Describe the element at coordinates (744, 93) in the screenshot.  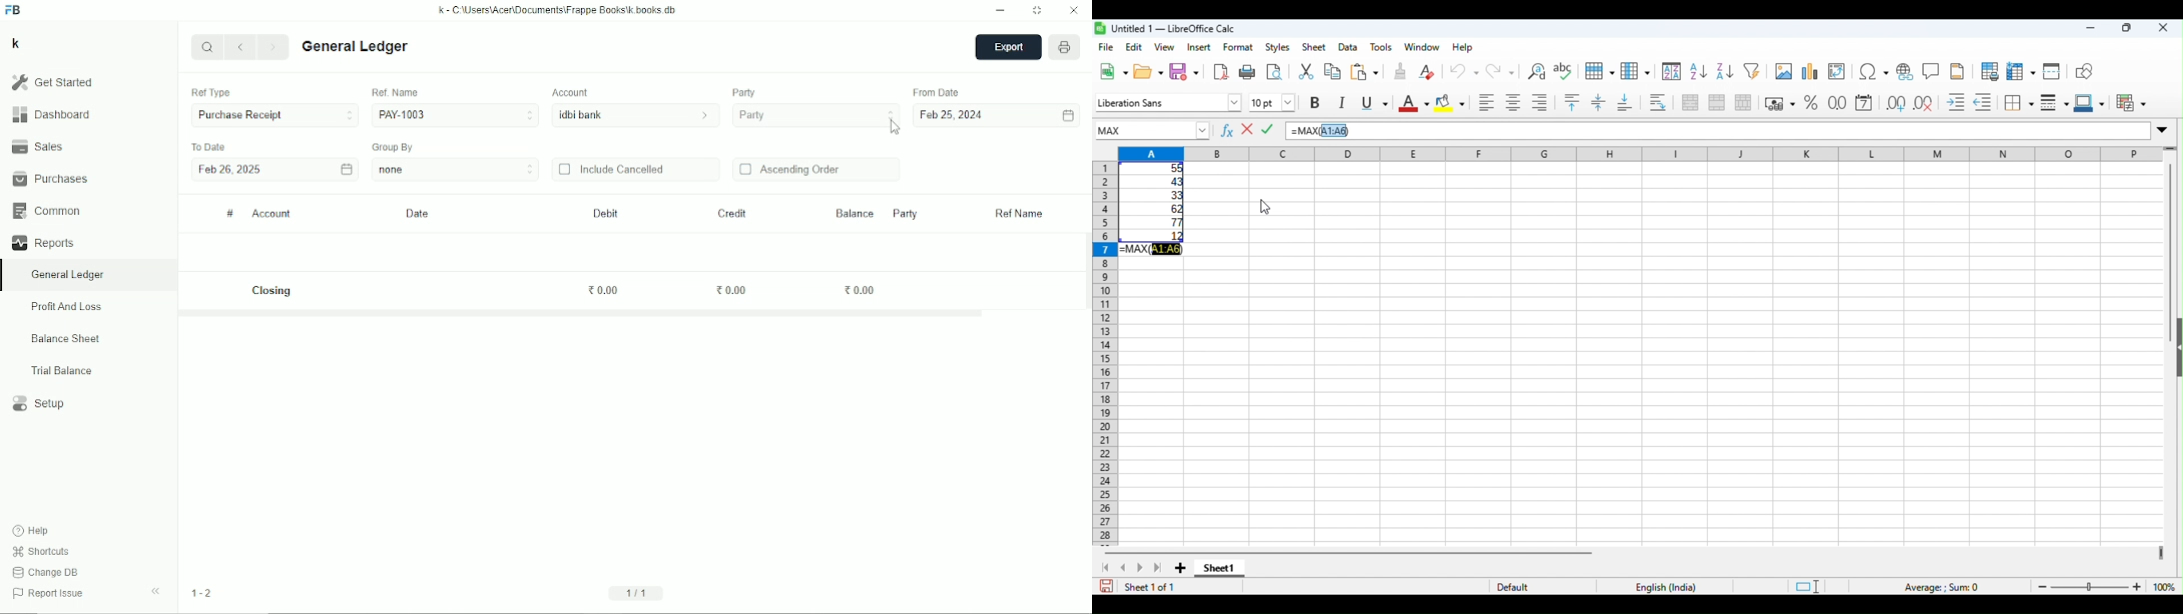
I see `Party` at that location.